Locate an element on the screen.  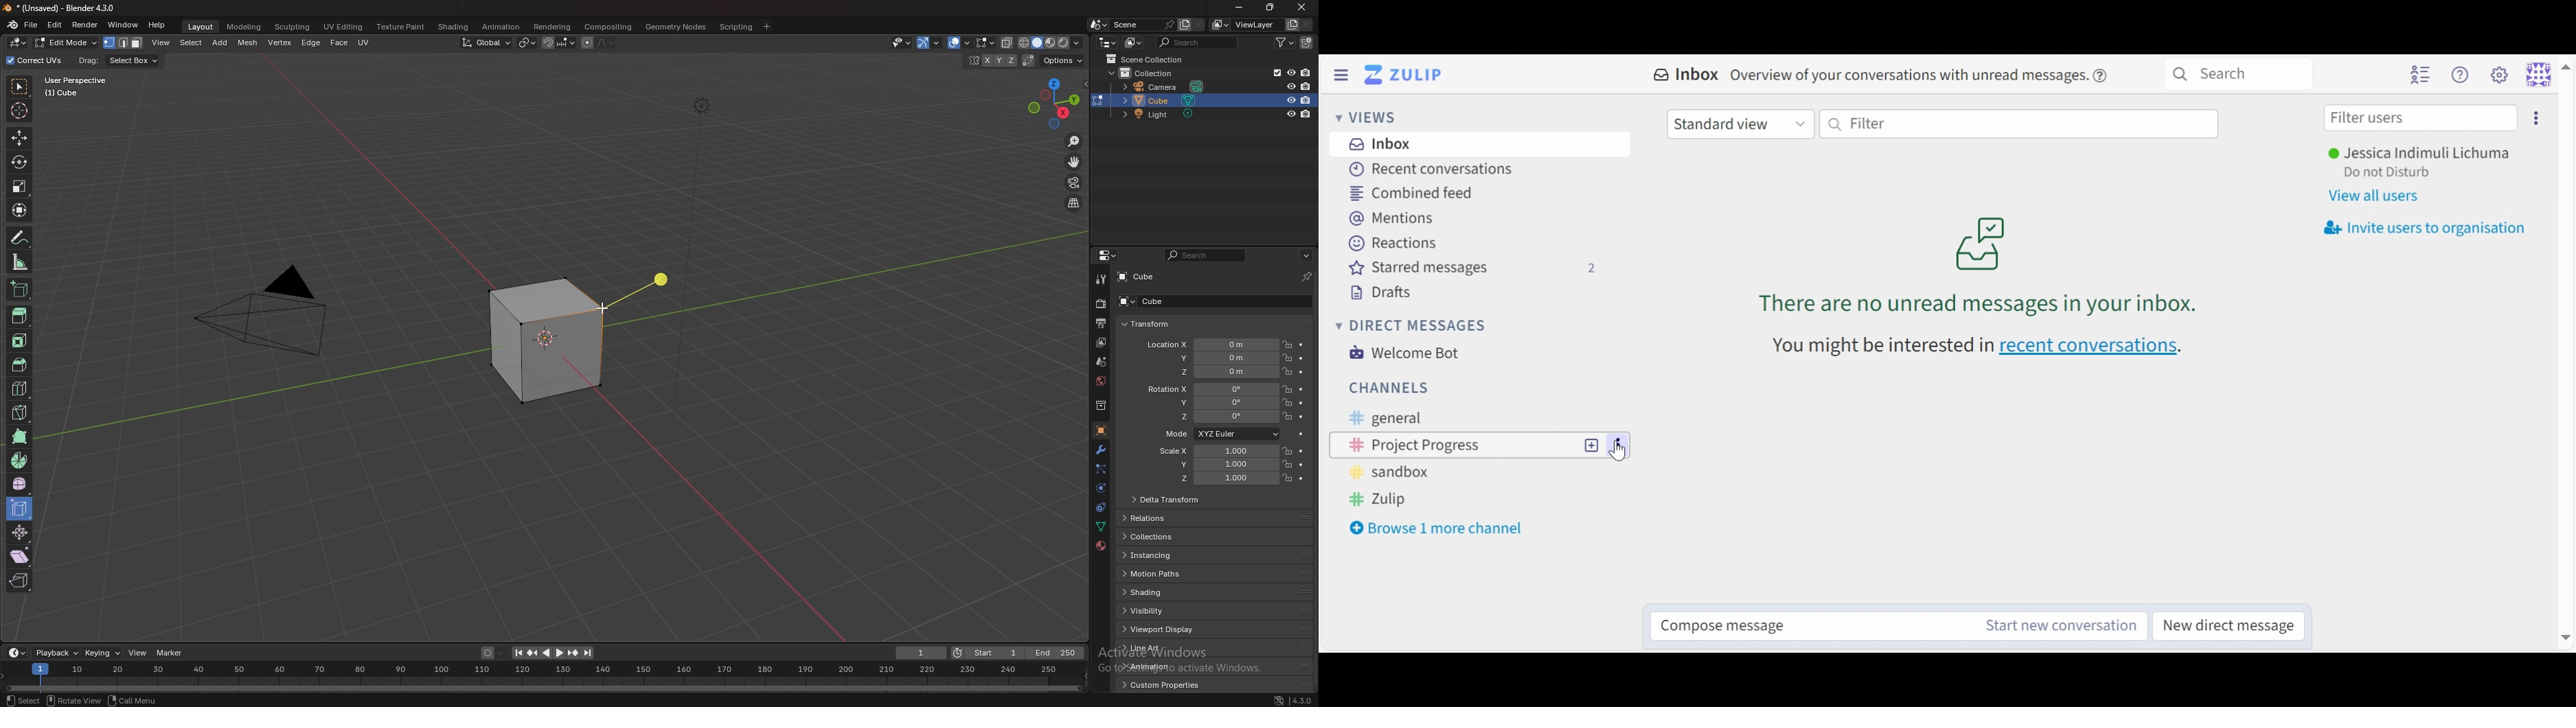
collection is located at coordinates (1149, 73).